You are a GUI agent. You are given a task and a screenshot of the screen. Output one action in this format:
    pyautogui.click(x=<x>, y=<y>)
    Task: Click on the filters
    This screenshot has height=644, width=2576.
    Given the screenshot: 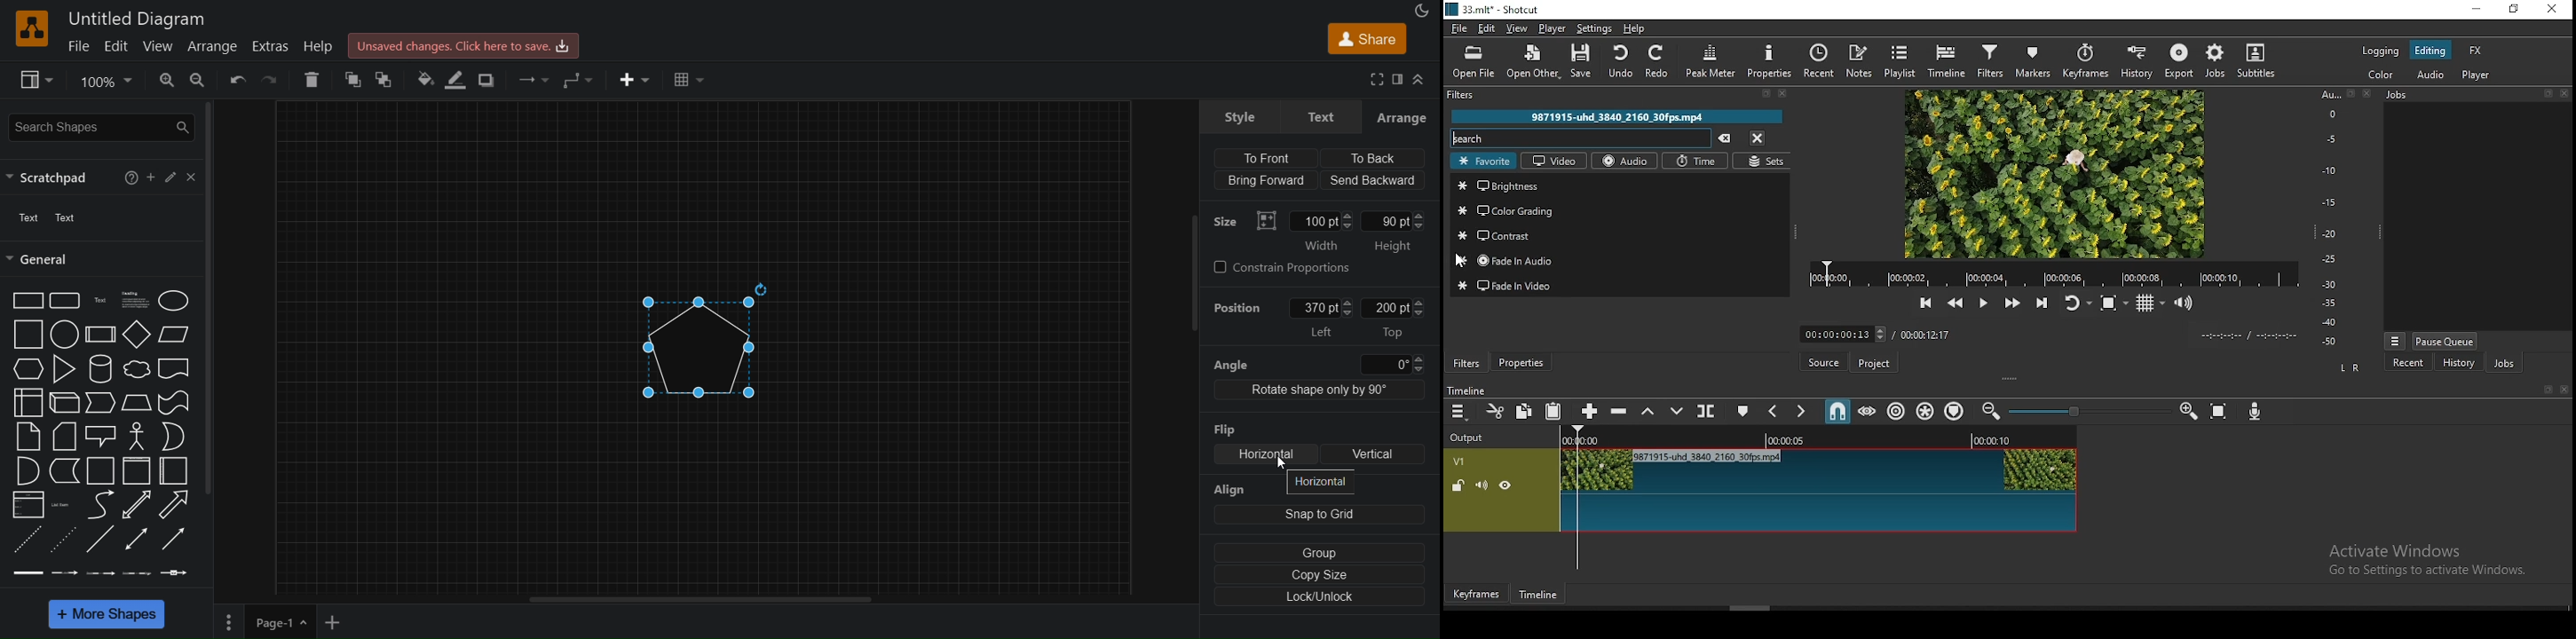 What is the action you would take?
    pyautogui.click(x=1996, y=61)
    